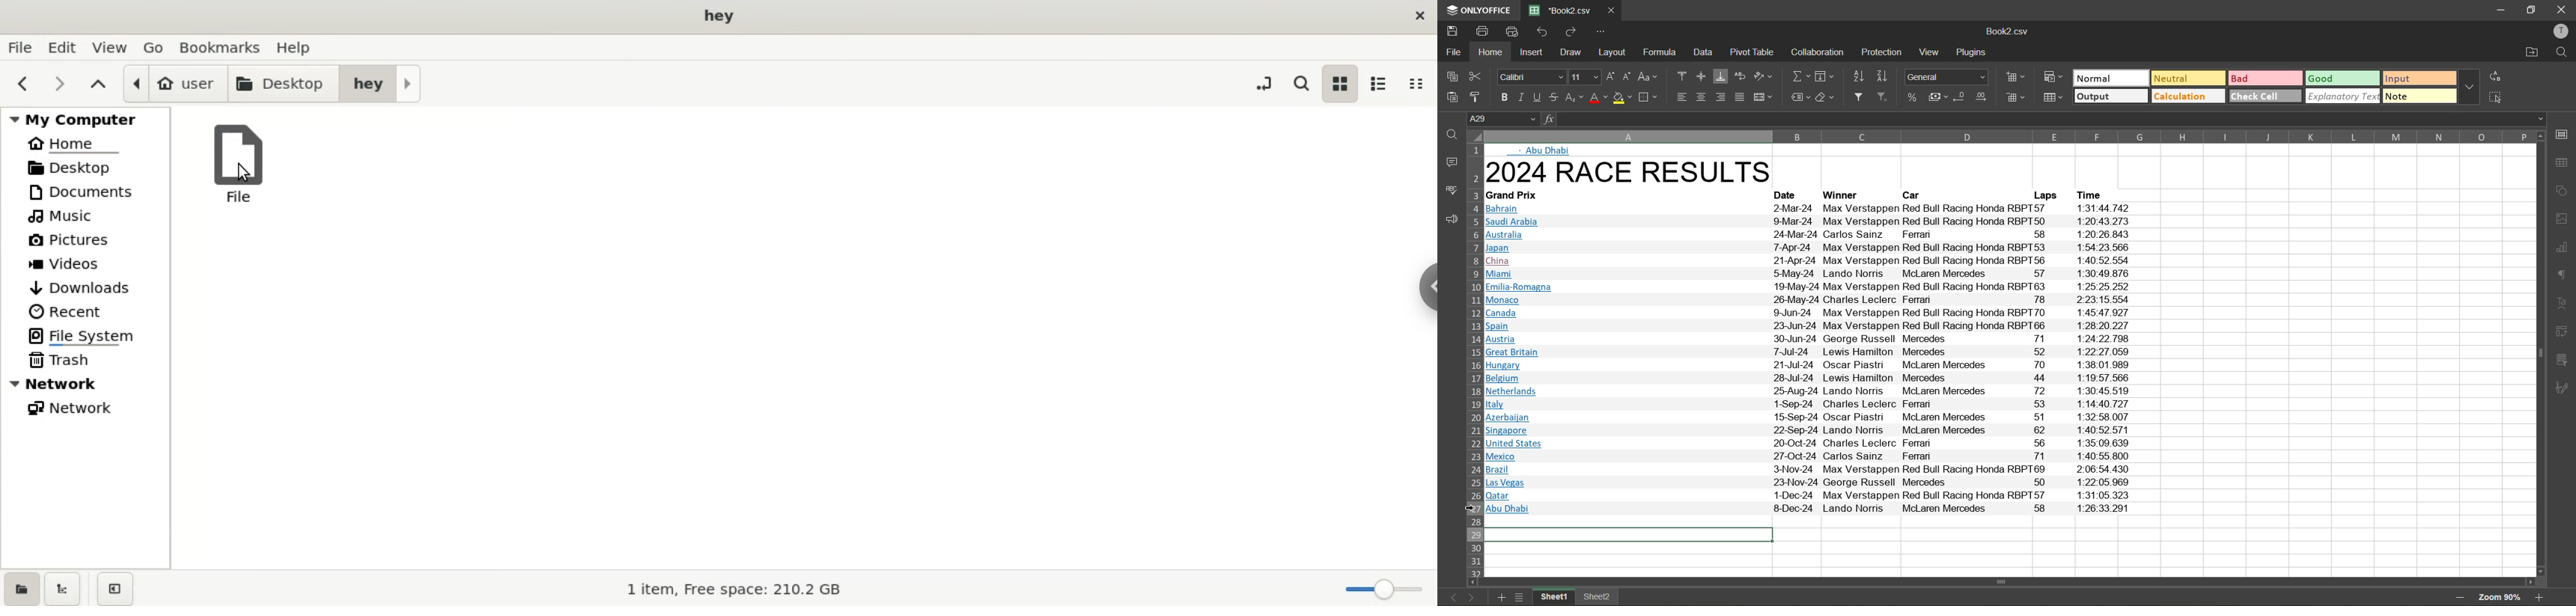  Describe the element at coordinates (1808, 495) in the screenshot. I see `` at that location.